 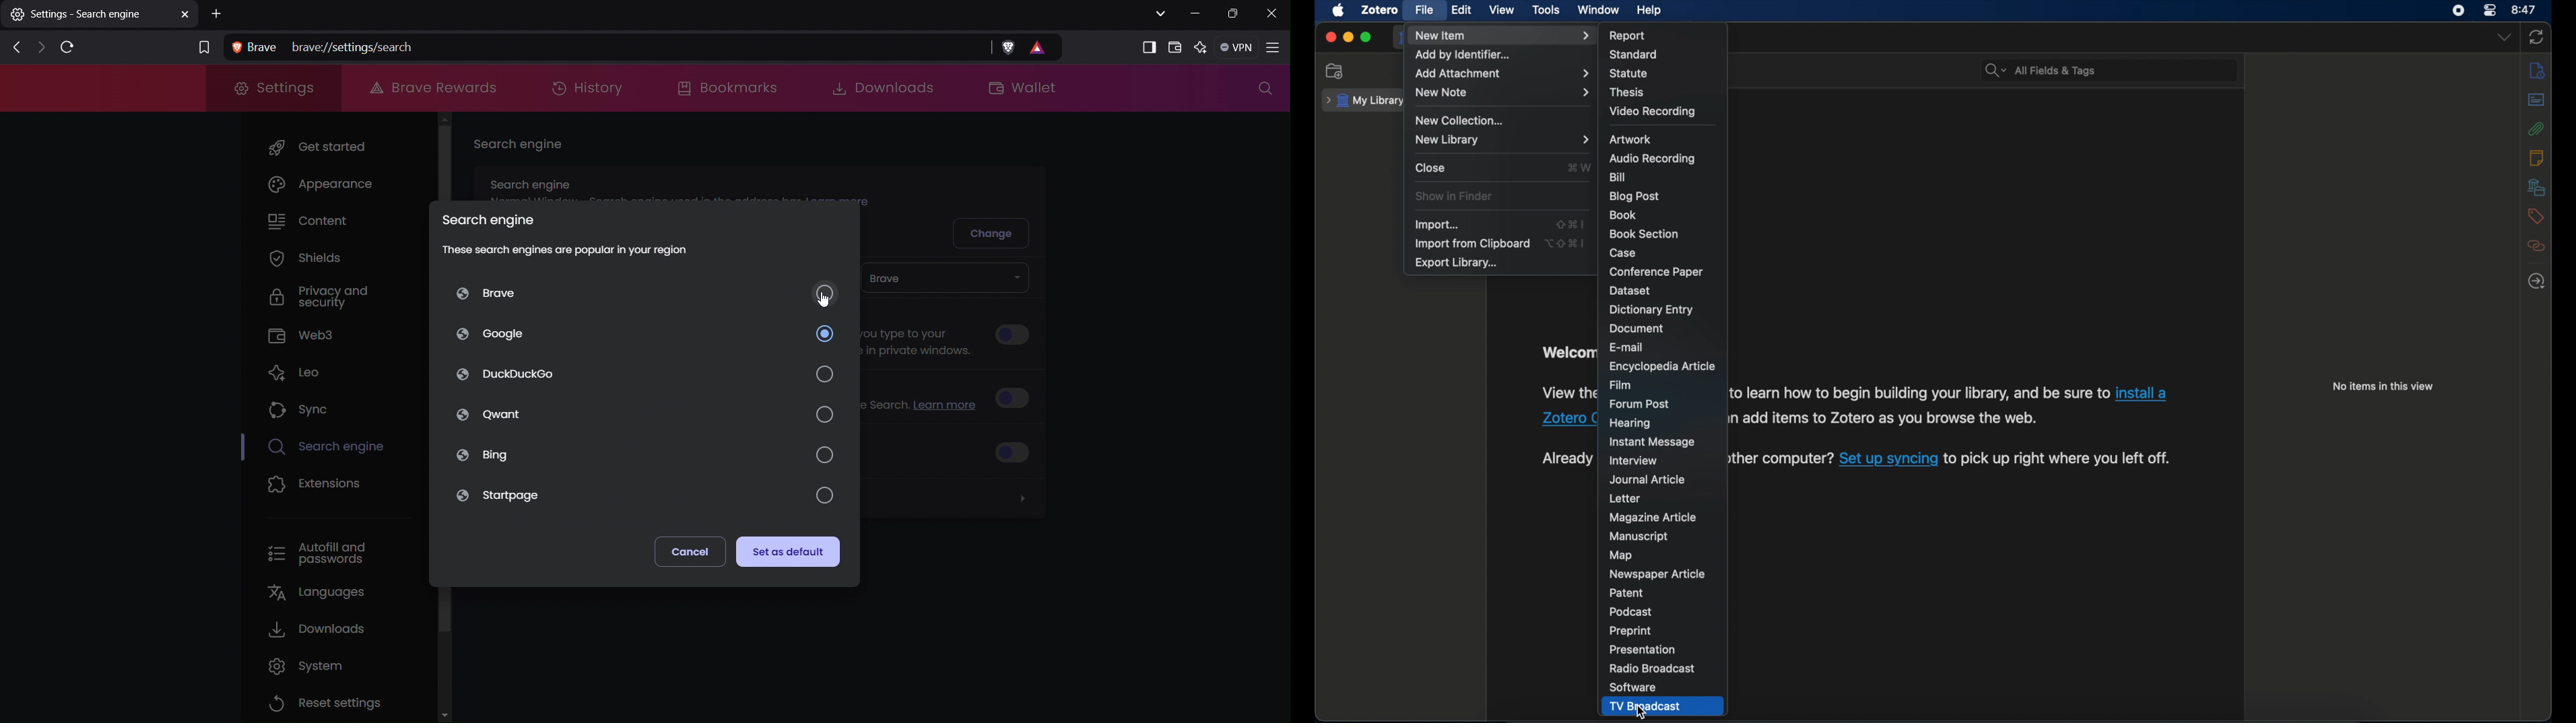 What do you see at coordinates (1782, 463) in the screenshot?
I see `software information` at bounding box center [1782, 463].